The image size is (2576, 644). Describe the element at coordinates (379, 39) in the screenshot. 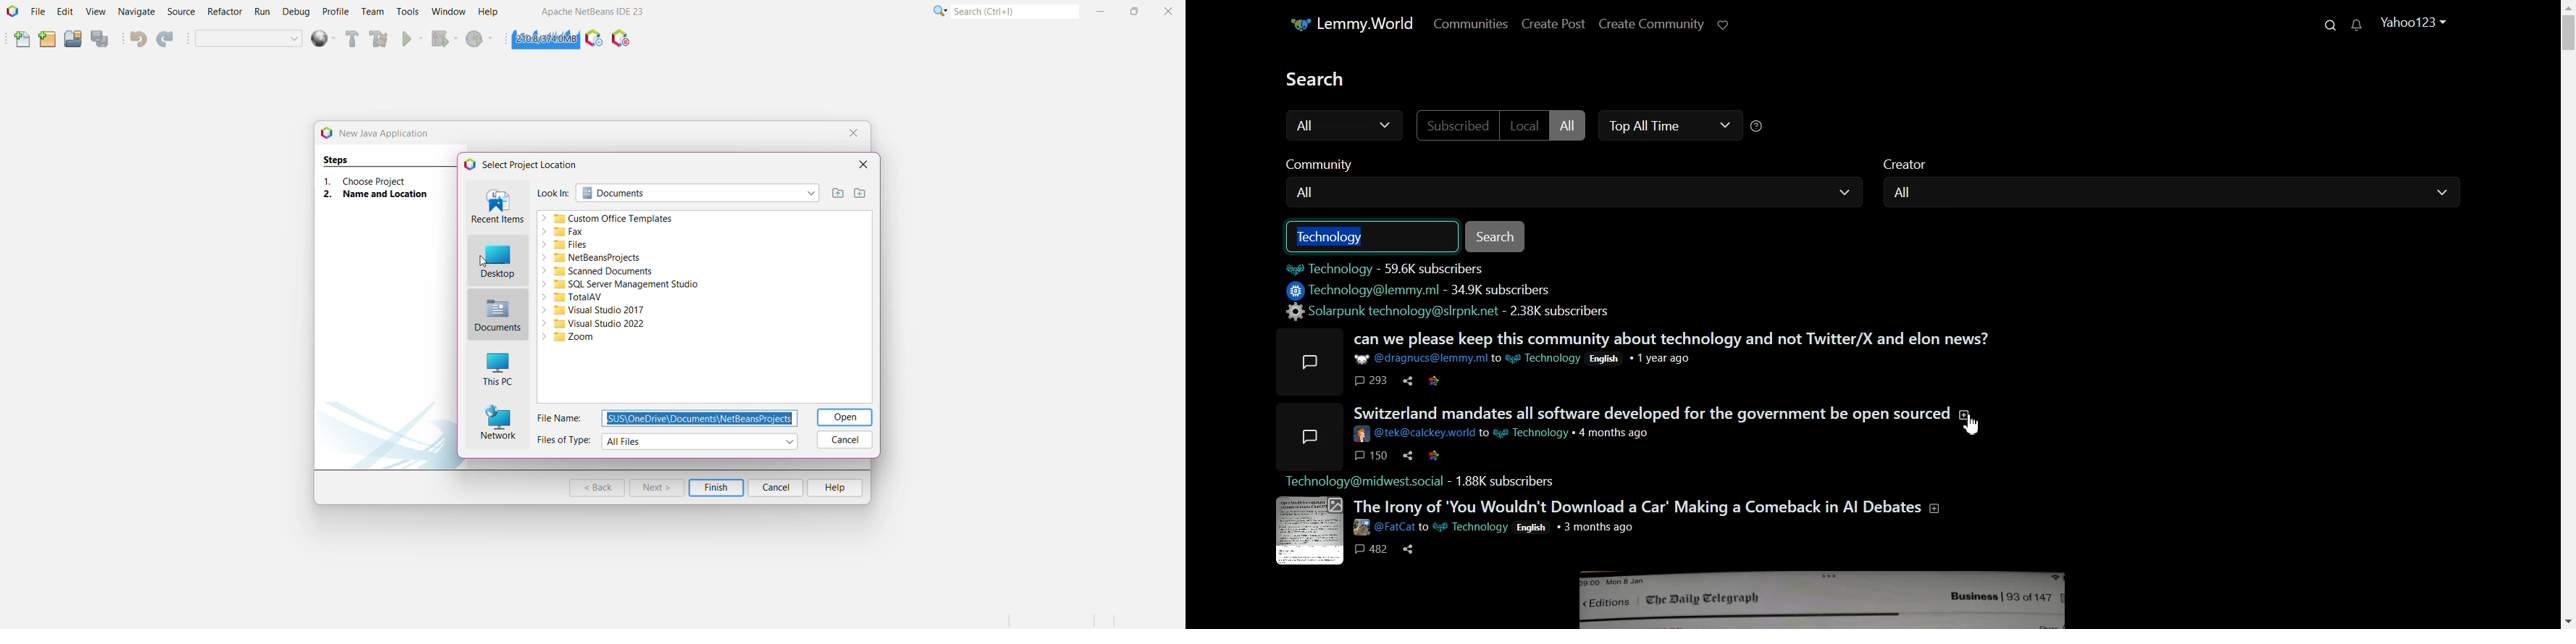

I see `Clean and Build Project` at that location.